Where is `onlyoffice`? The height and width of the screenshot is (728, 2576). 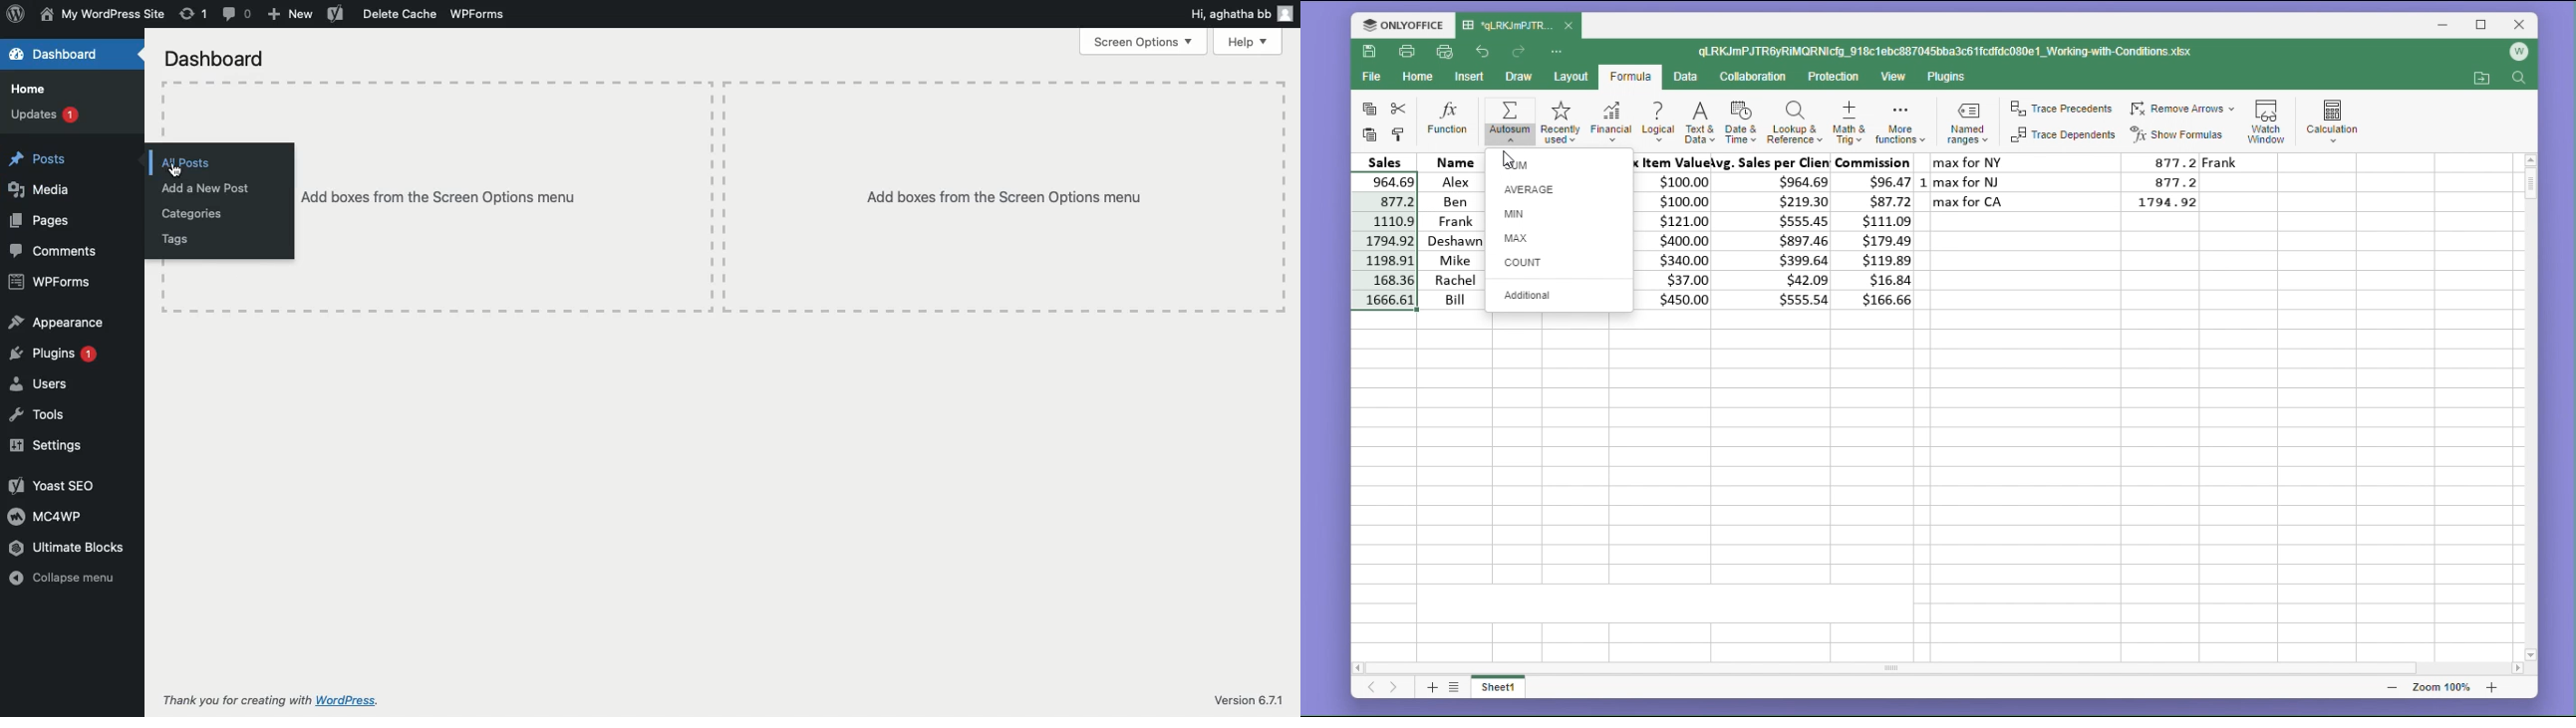
onlyoffice is located at coordinates (1398, 24).